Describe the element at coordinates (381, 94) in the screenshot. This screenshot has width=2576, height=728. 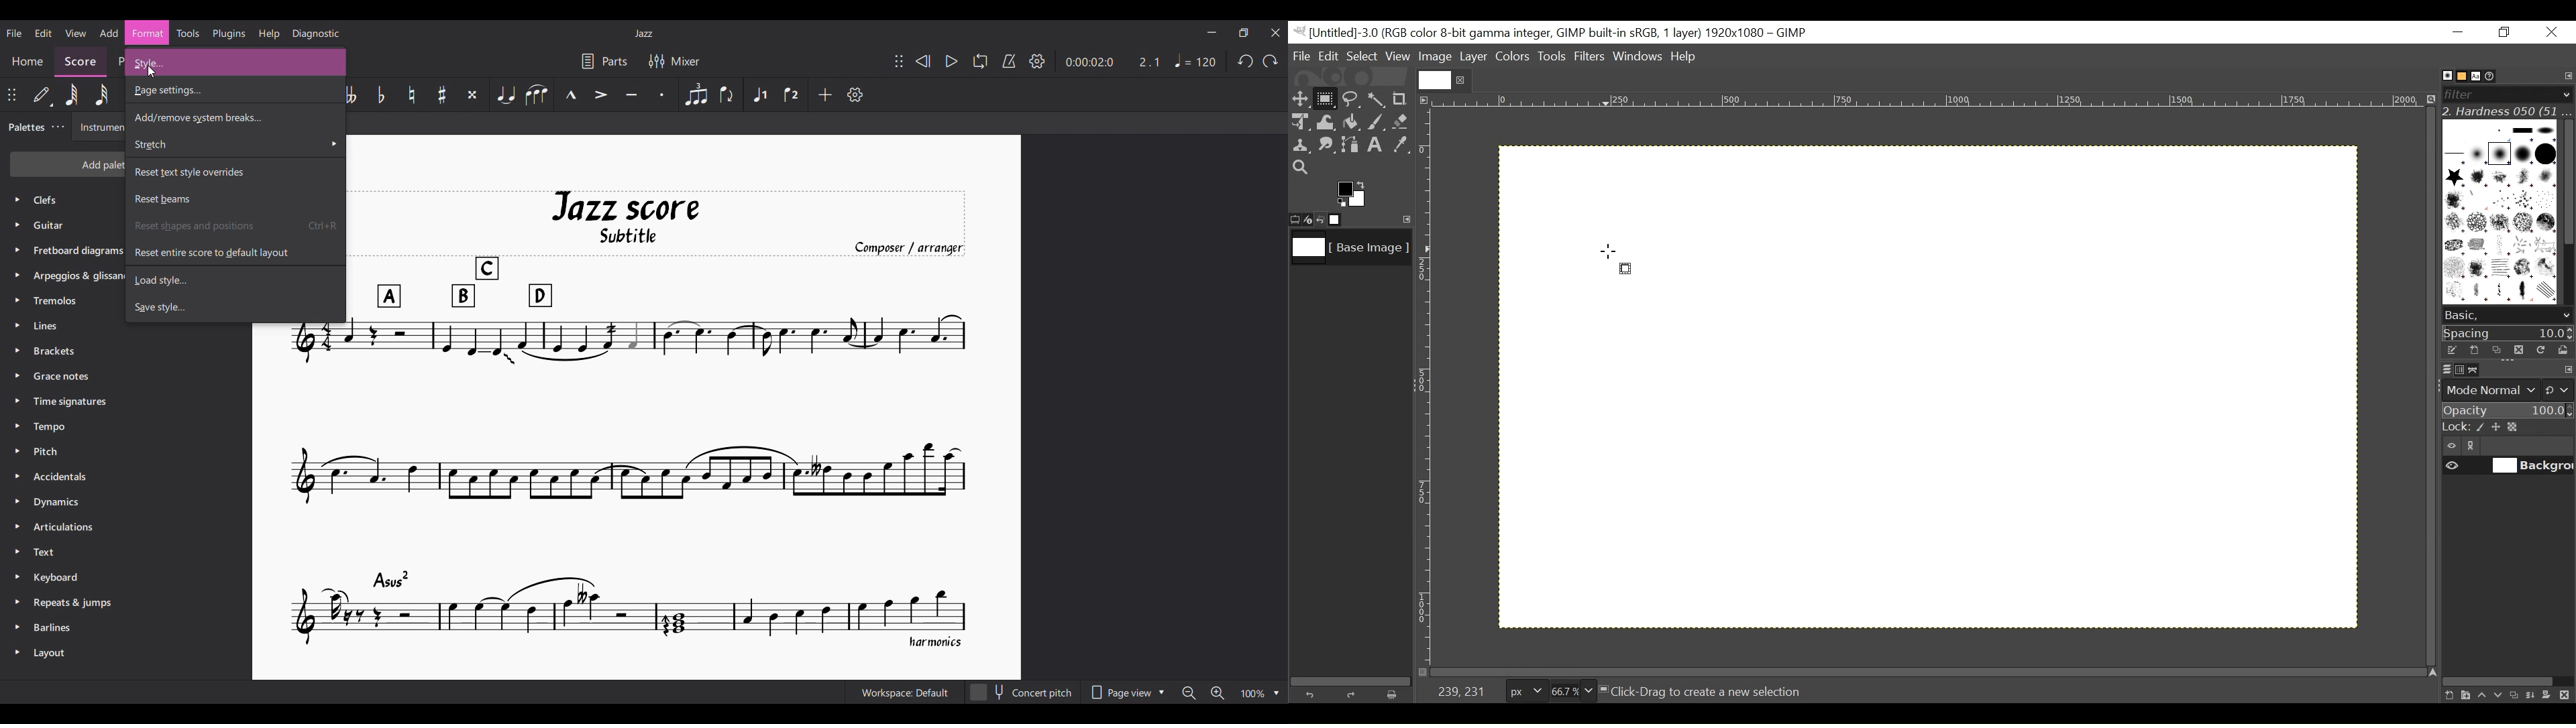
I see `Toggle flat` at that location.